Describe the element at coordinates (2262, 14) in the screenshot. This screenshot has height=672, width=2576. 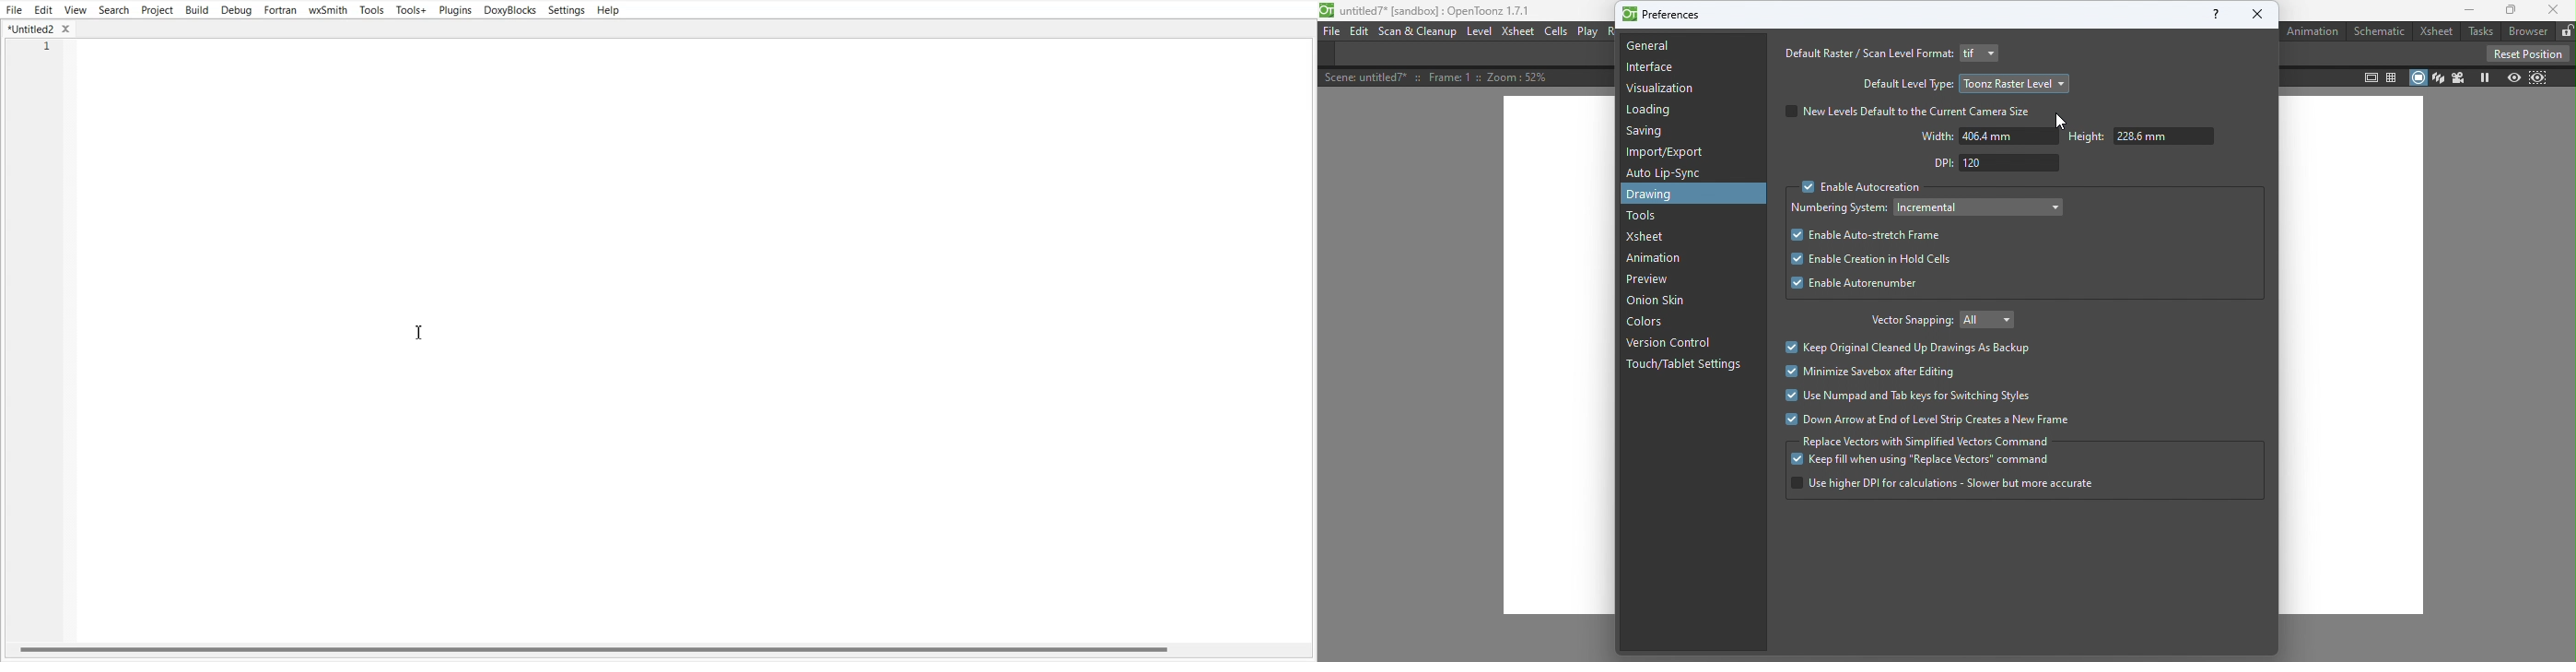
I see `Close` at that location.